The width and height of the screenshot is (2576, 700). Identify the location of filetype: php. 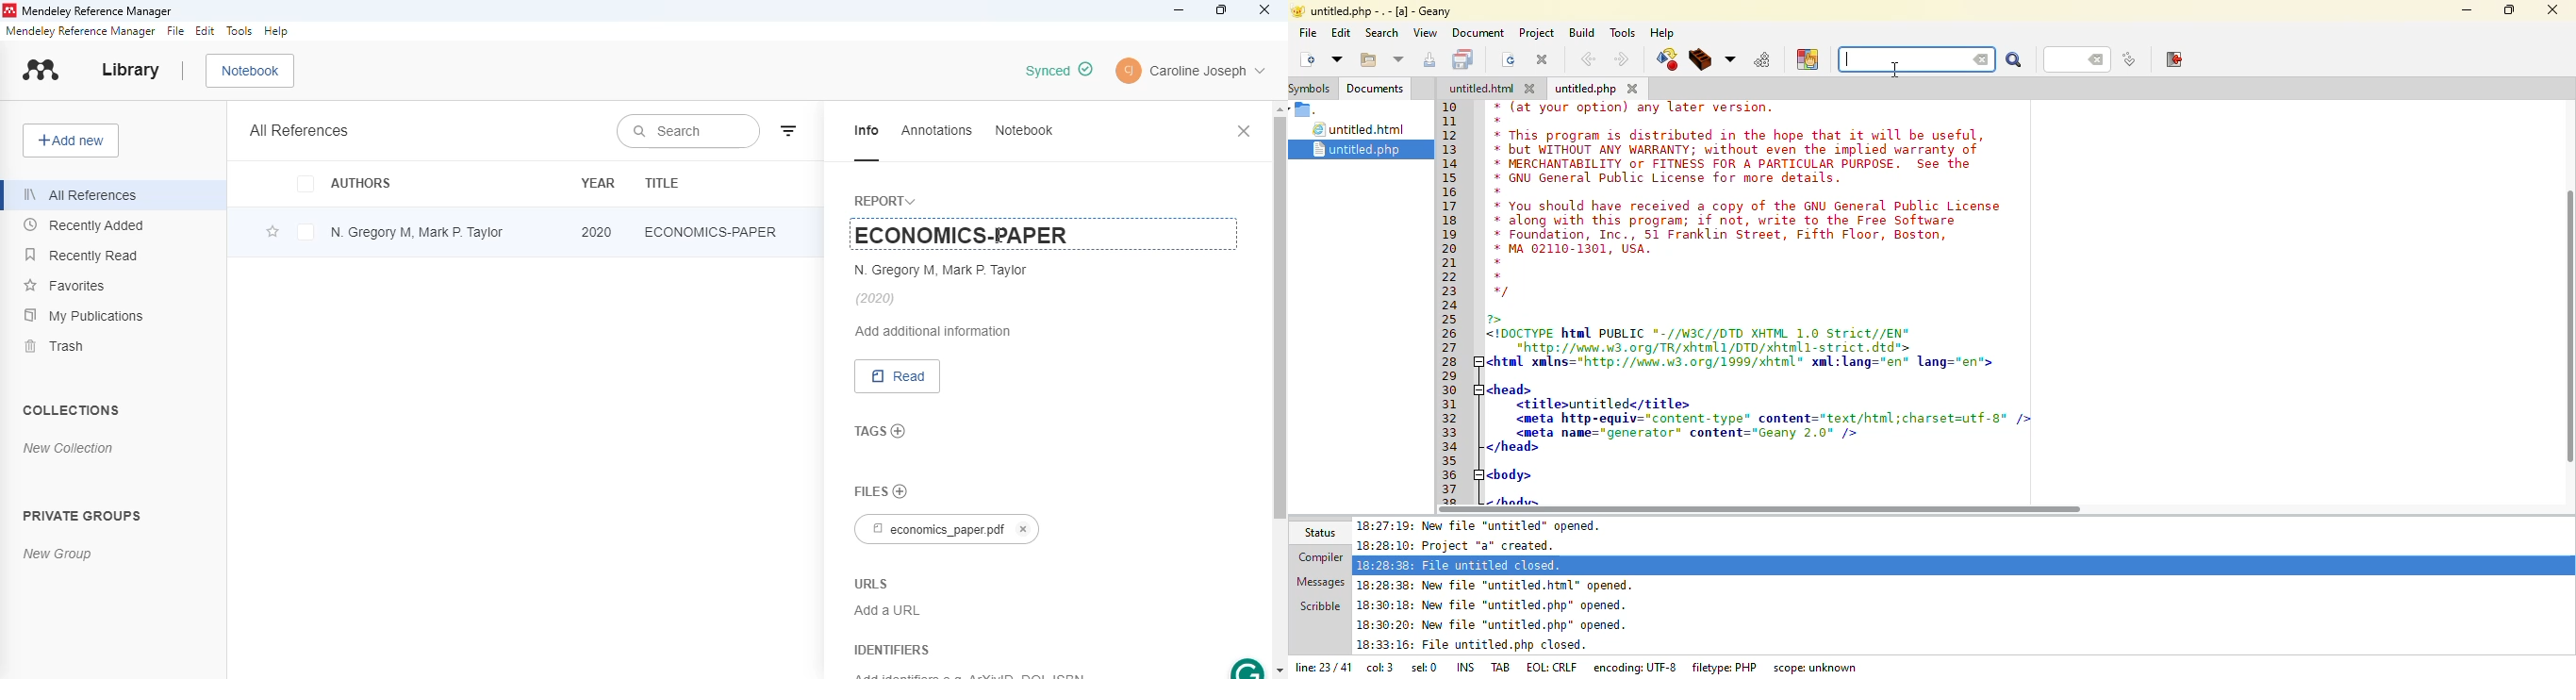
(1726, 667).